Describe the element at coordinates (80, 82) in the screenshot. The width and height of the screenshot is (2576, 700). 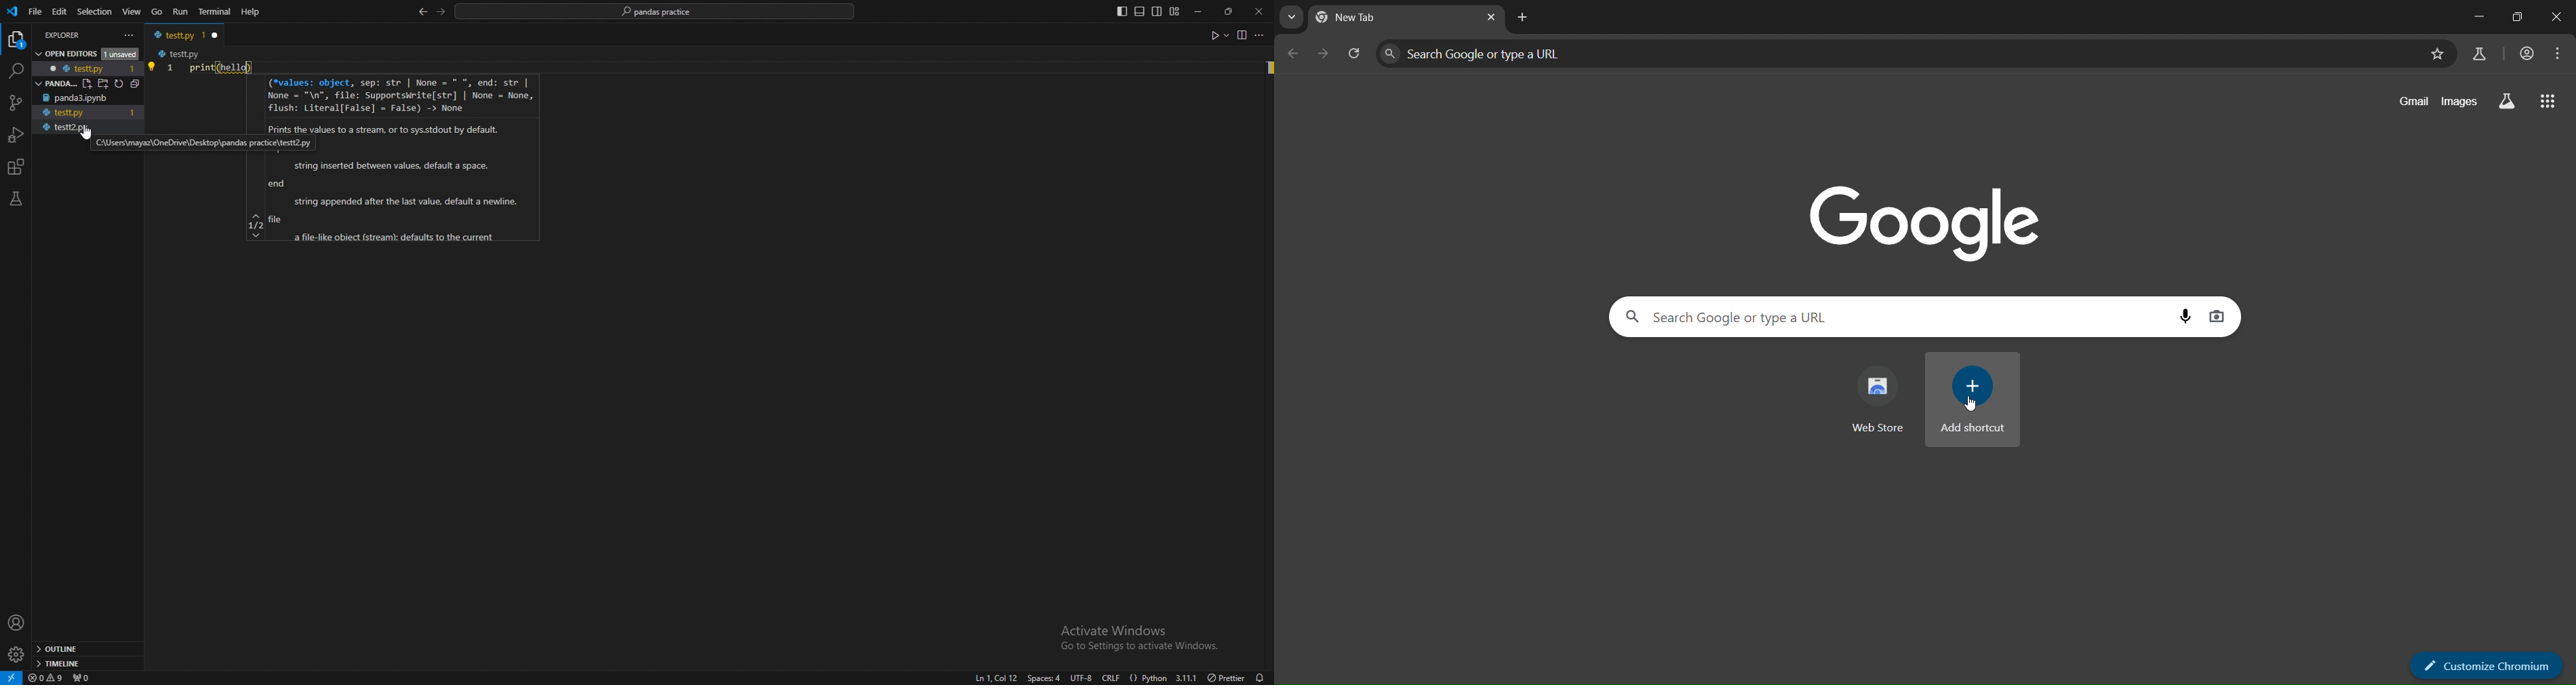
I see `pandas practice` at that location.